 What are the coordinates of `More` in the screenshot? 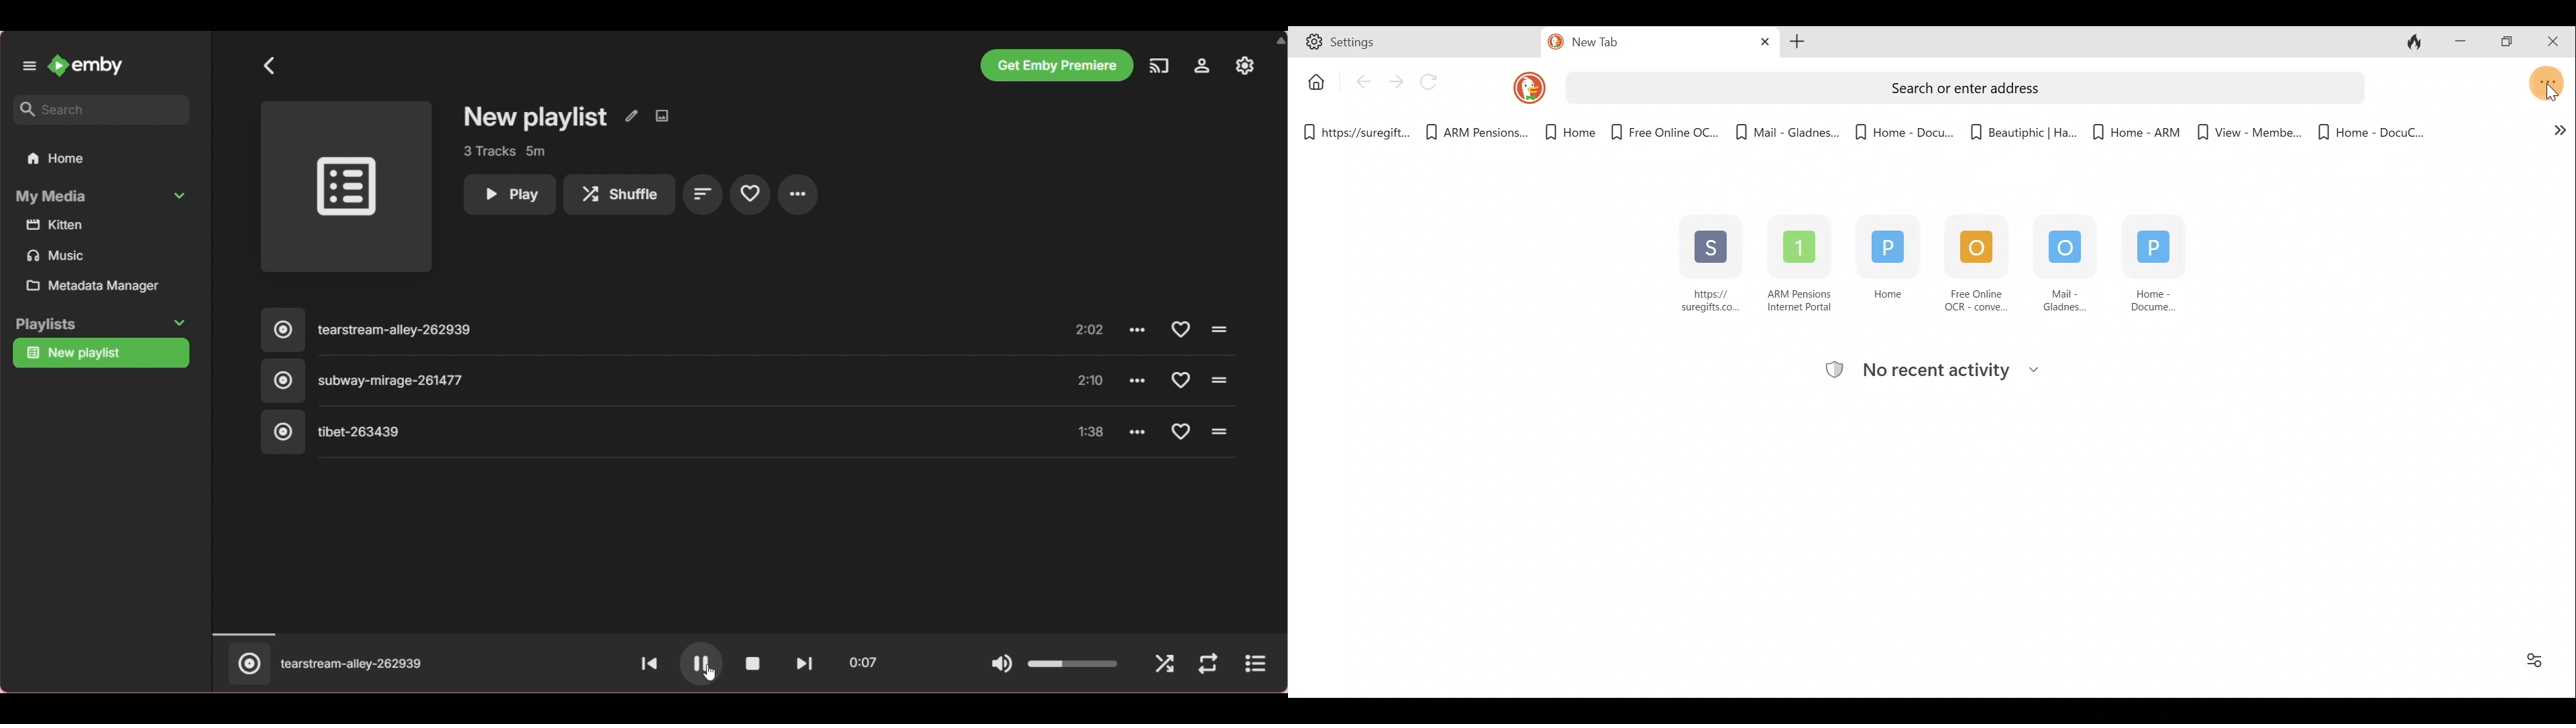 It's located at (798, 194).